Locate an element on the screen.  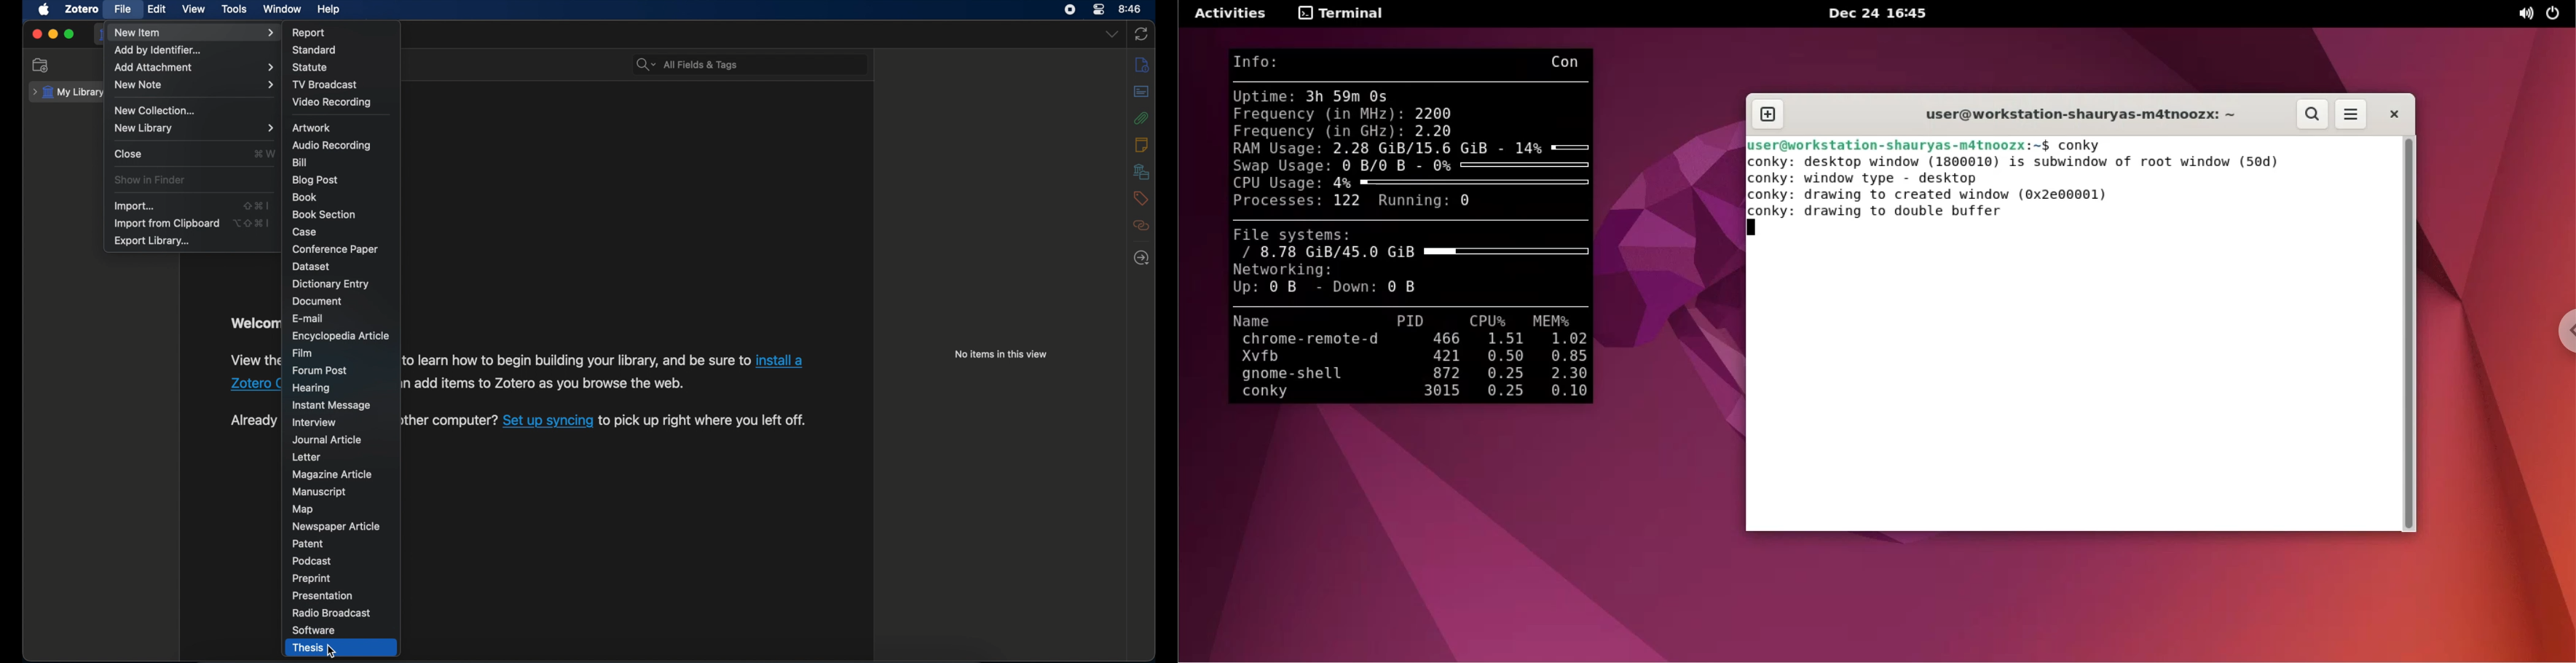
book is located at coordinates (305, 198).